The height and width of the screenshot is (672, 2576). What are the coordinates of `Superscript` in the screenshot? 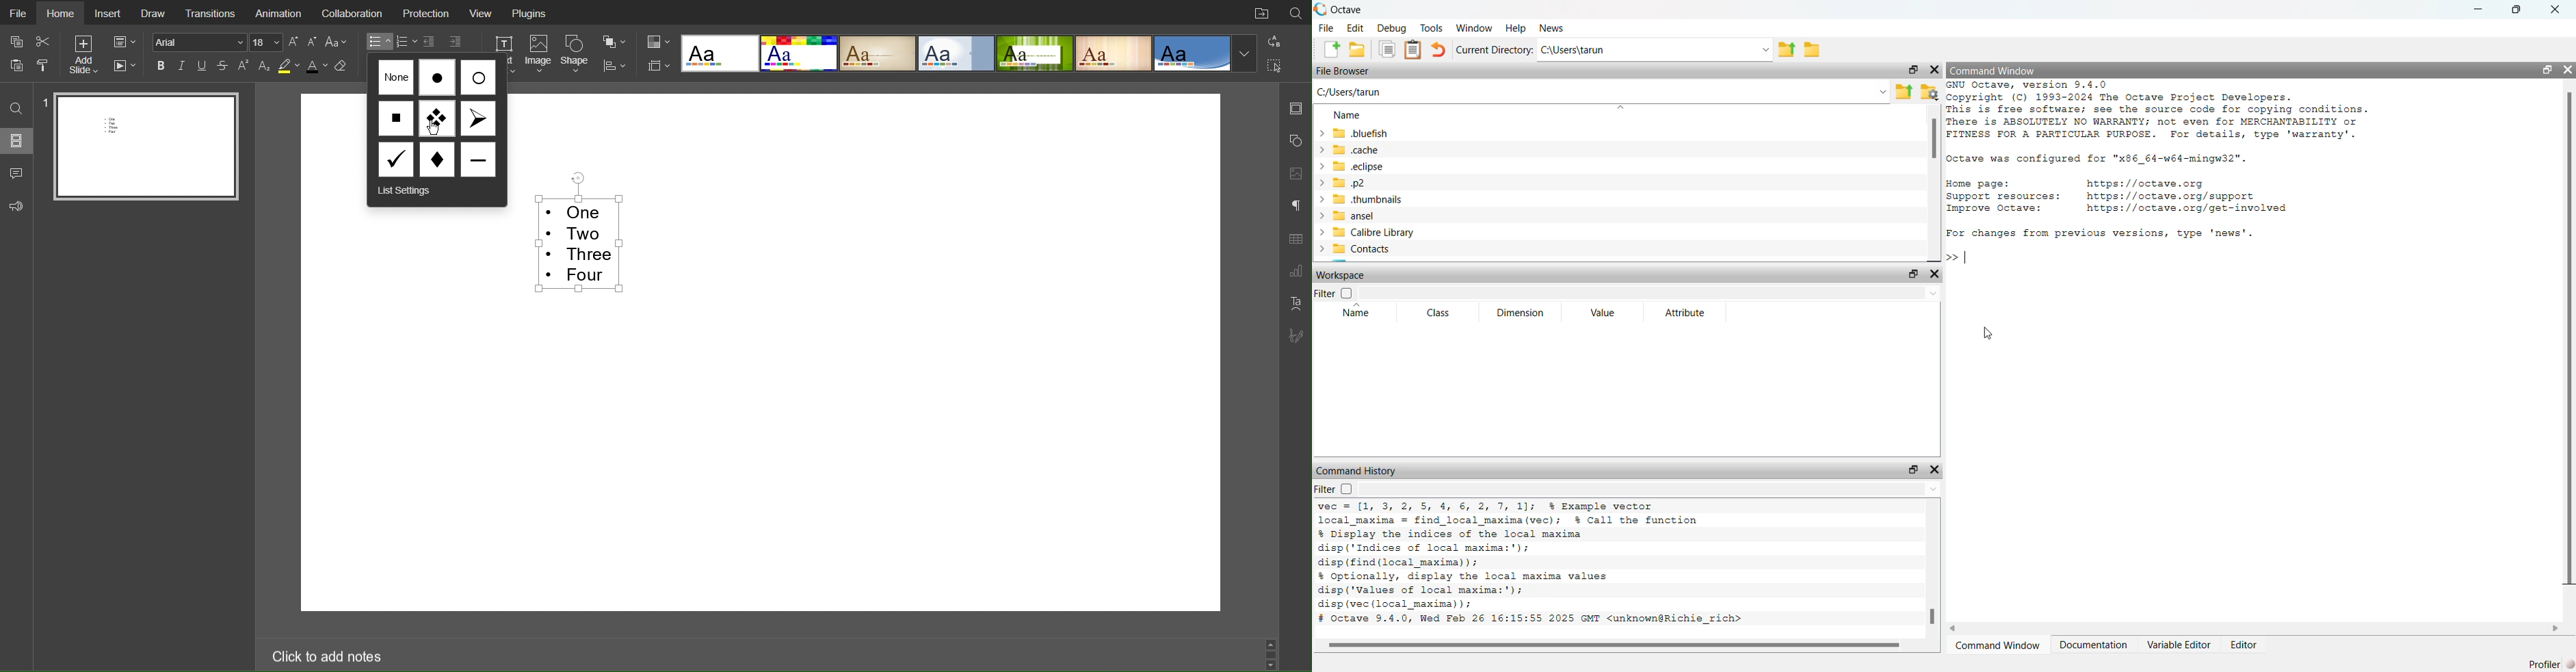 It's located at (244, 66).